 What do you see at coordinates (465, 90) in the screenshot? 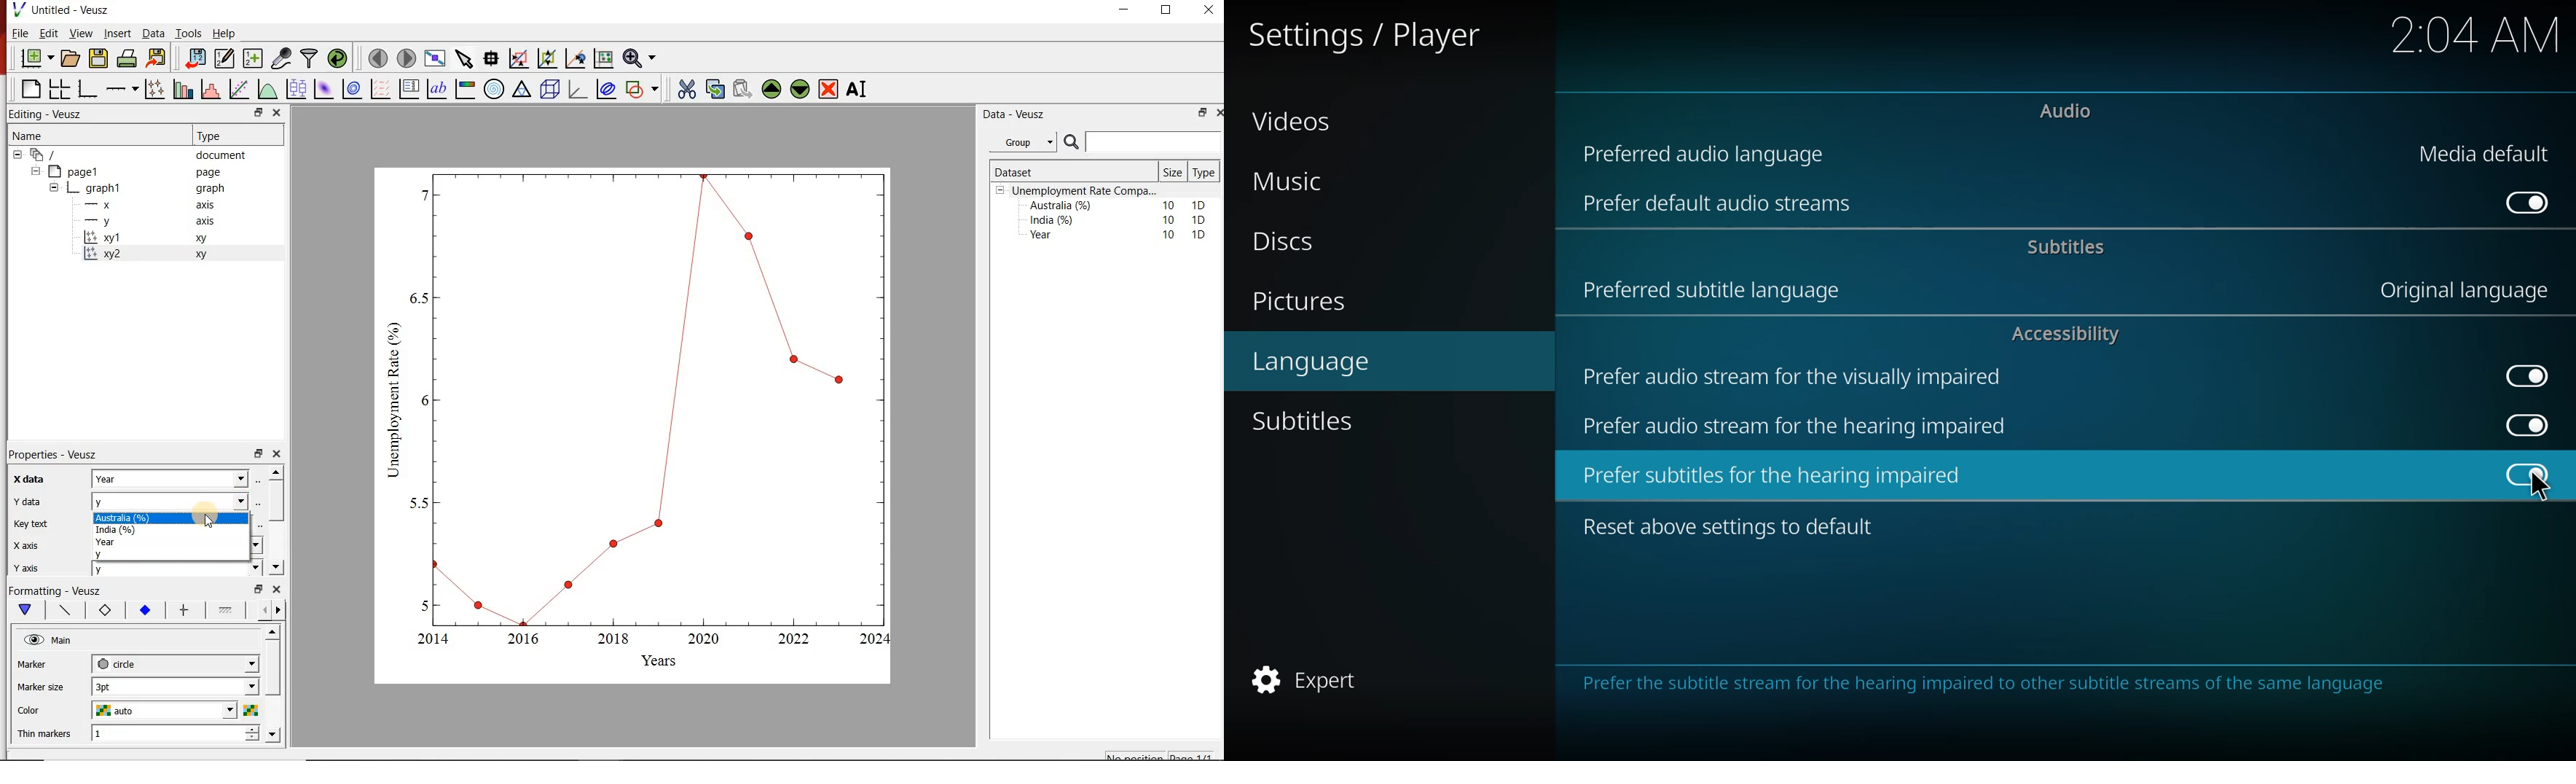
I see `image color bar` at bounding box center [465, 90].